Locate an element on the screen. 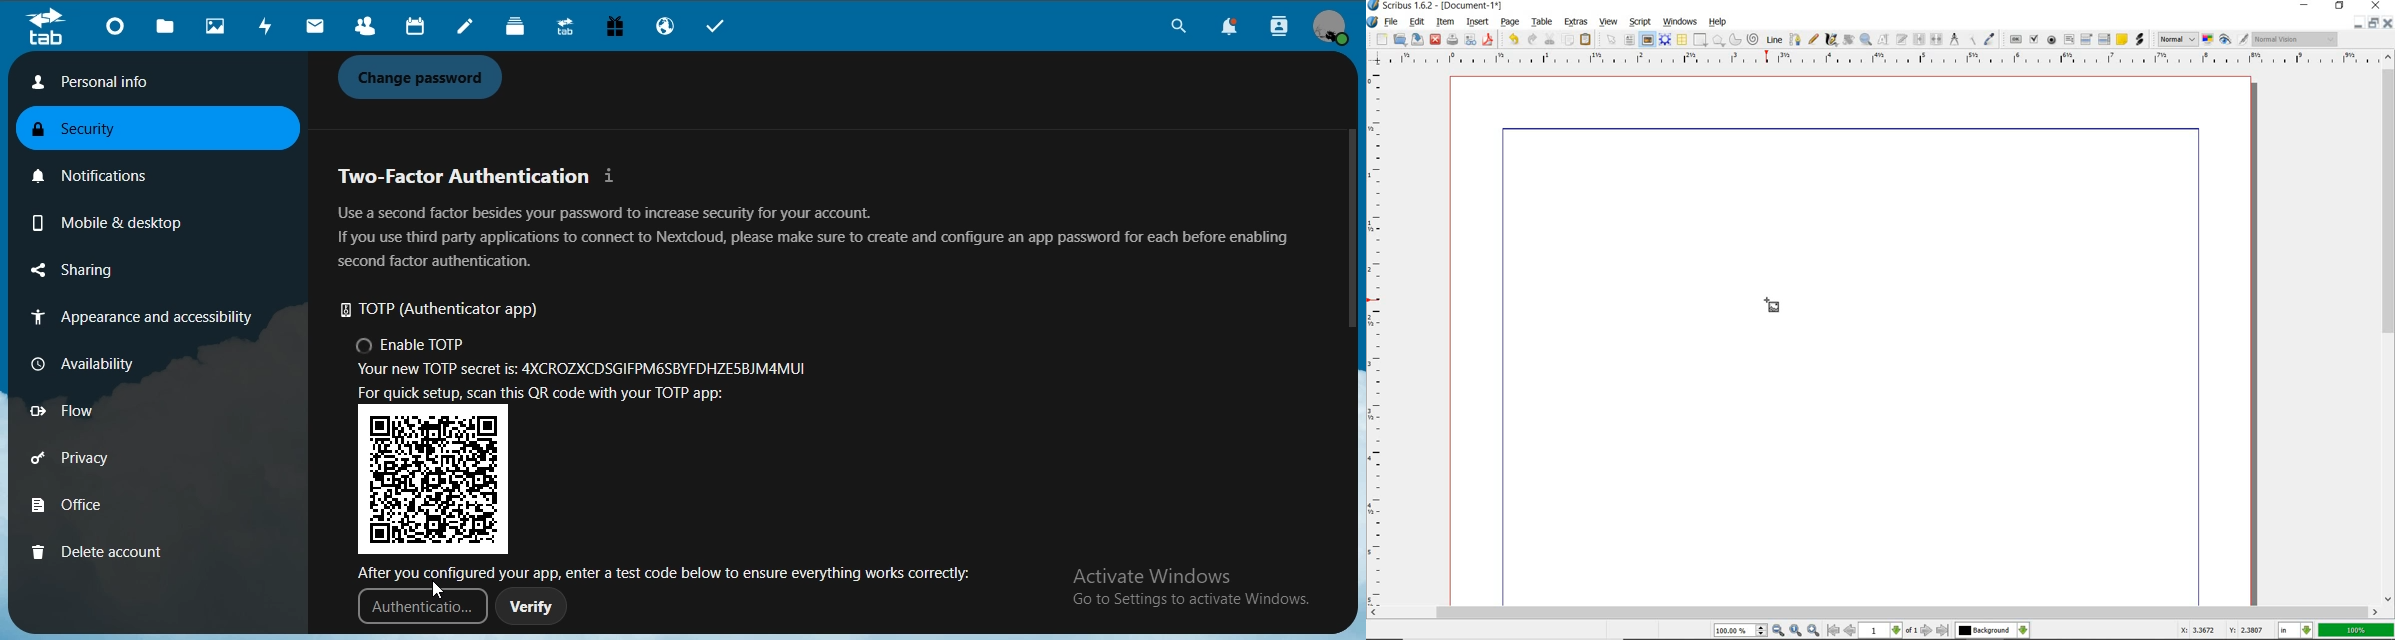 This screenshot has width=2408, height=644. page is located at coordinates (1511, 22).